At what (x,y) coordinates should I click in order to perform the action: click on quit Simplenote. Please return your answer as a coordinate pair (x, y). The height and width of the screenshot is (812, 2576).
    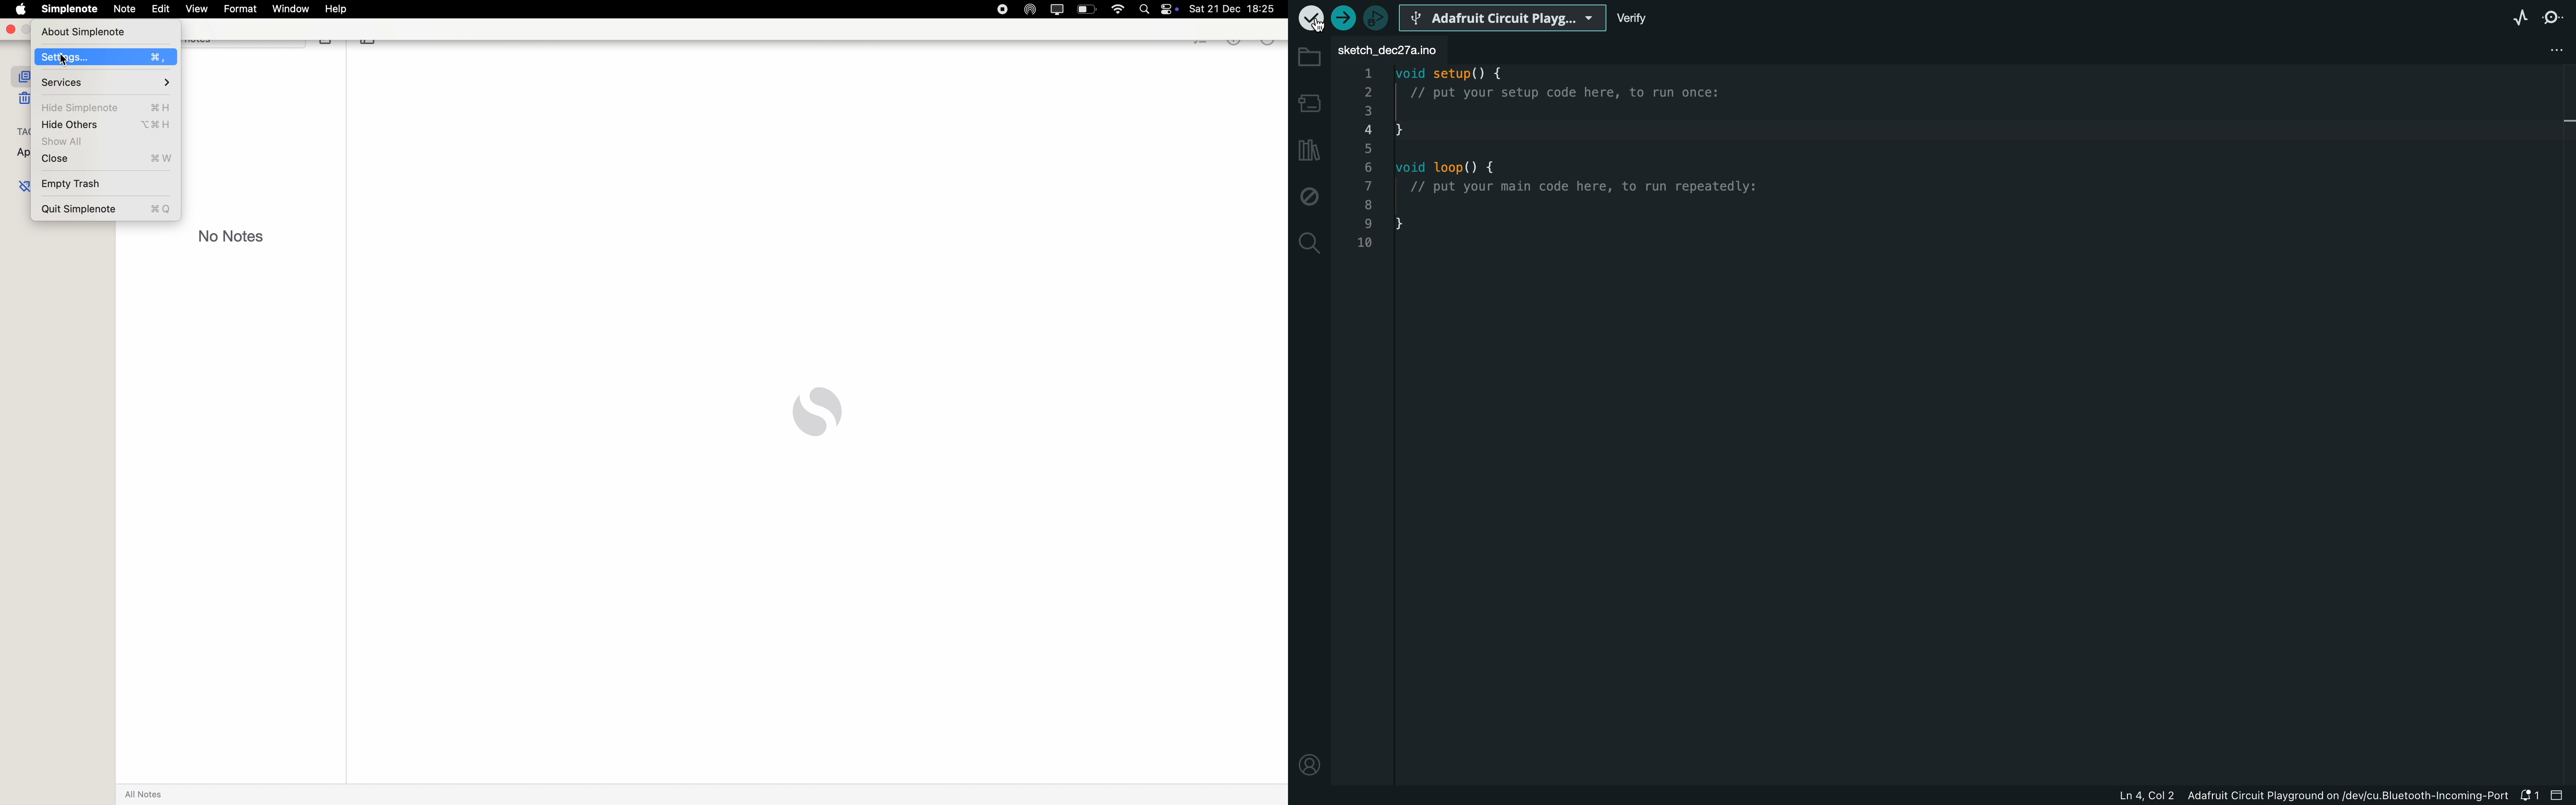
    Looking at the image, I should click on (106, 208).